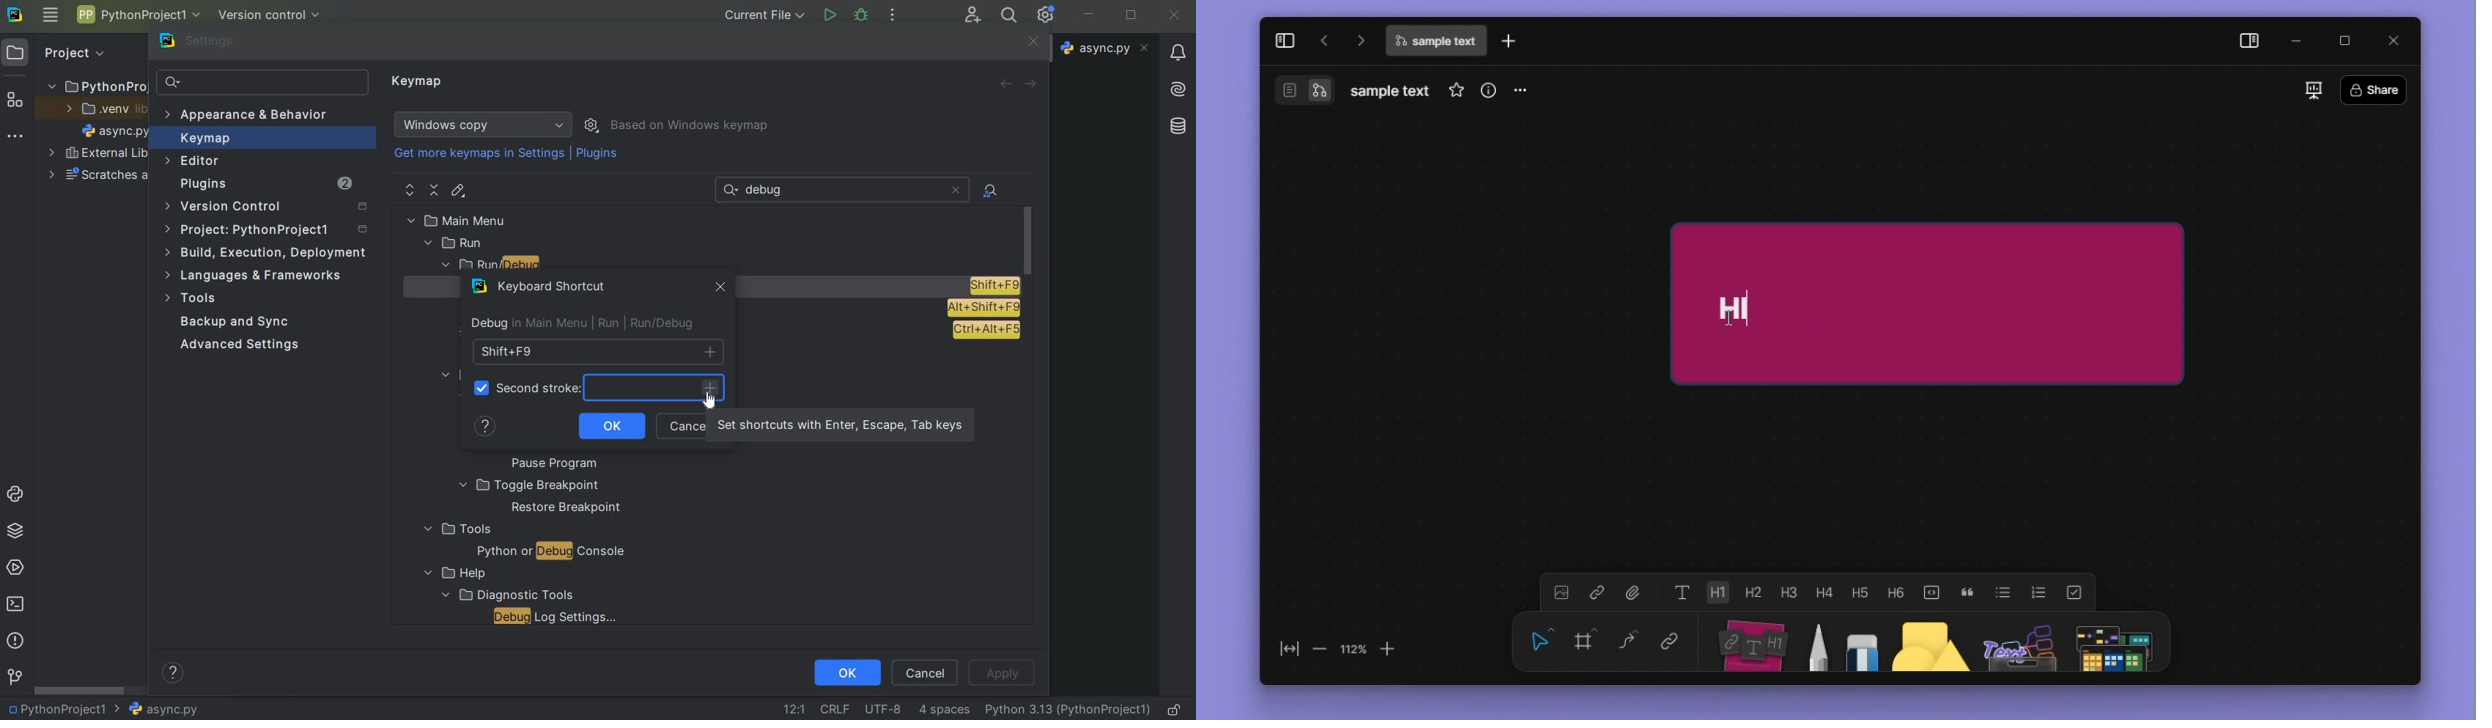 The width and height of the screenshot is (2492, 728). Describe the element at coordinates (1032, 43) in the screenshot. I see `close` at that location.